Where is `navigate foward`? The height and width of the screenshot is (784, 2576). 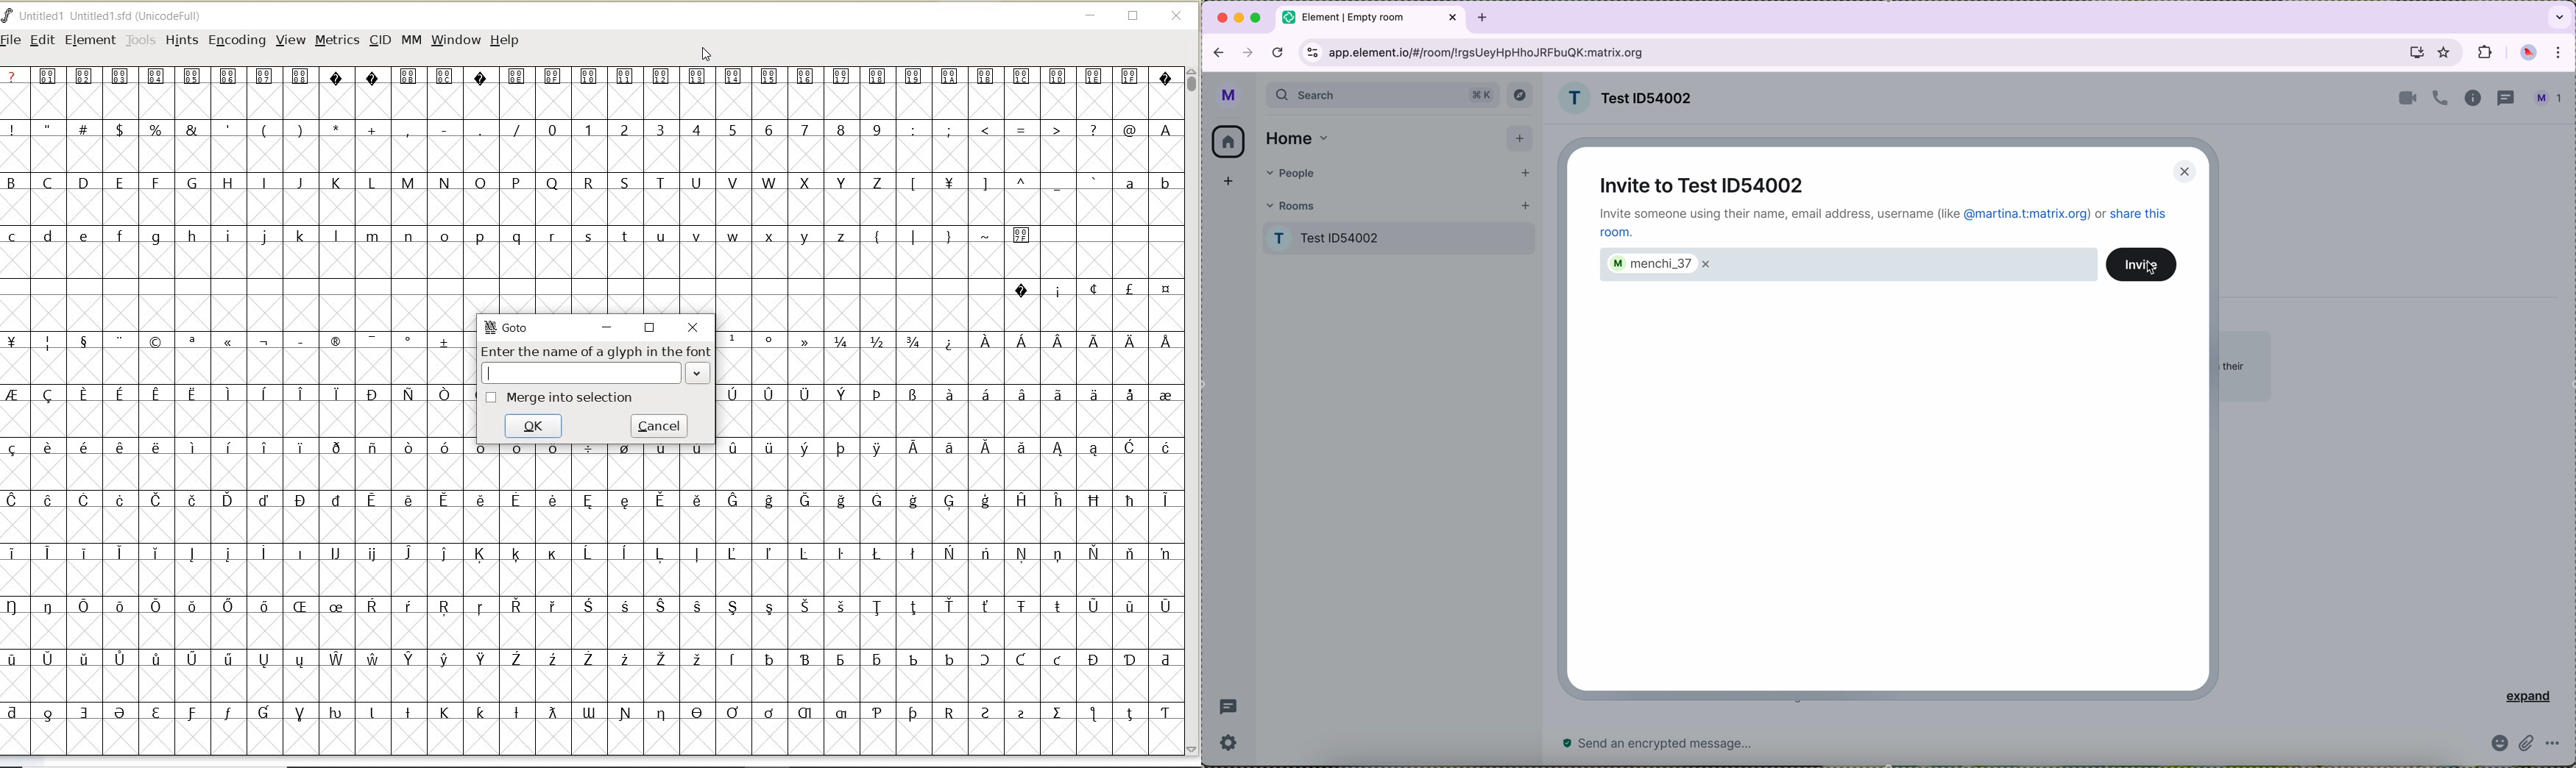 navigate foward is located at coordinates (1247, 53).